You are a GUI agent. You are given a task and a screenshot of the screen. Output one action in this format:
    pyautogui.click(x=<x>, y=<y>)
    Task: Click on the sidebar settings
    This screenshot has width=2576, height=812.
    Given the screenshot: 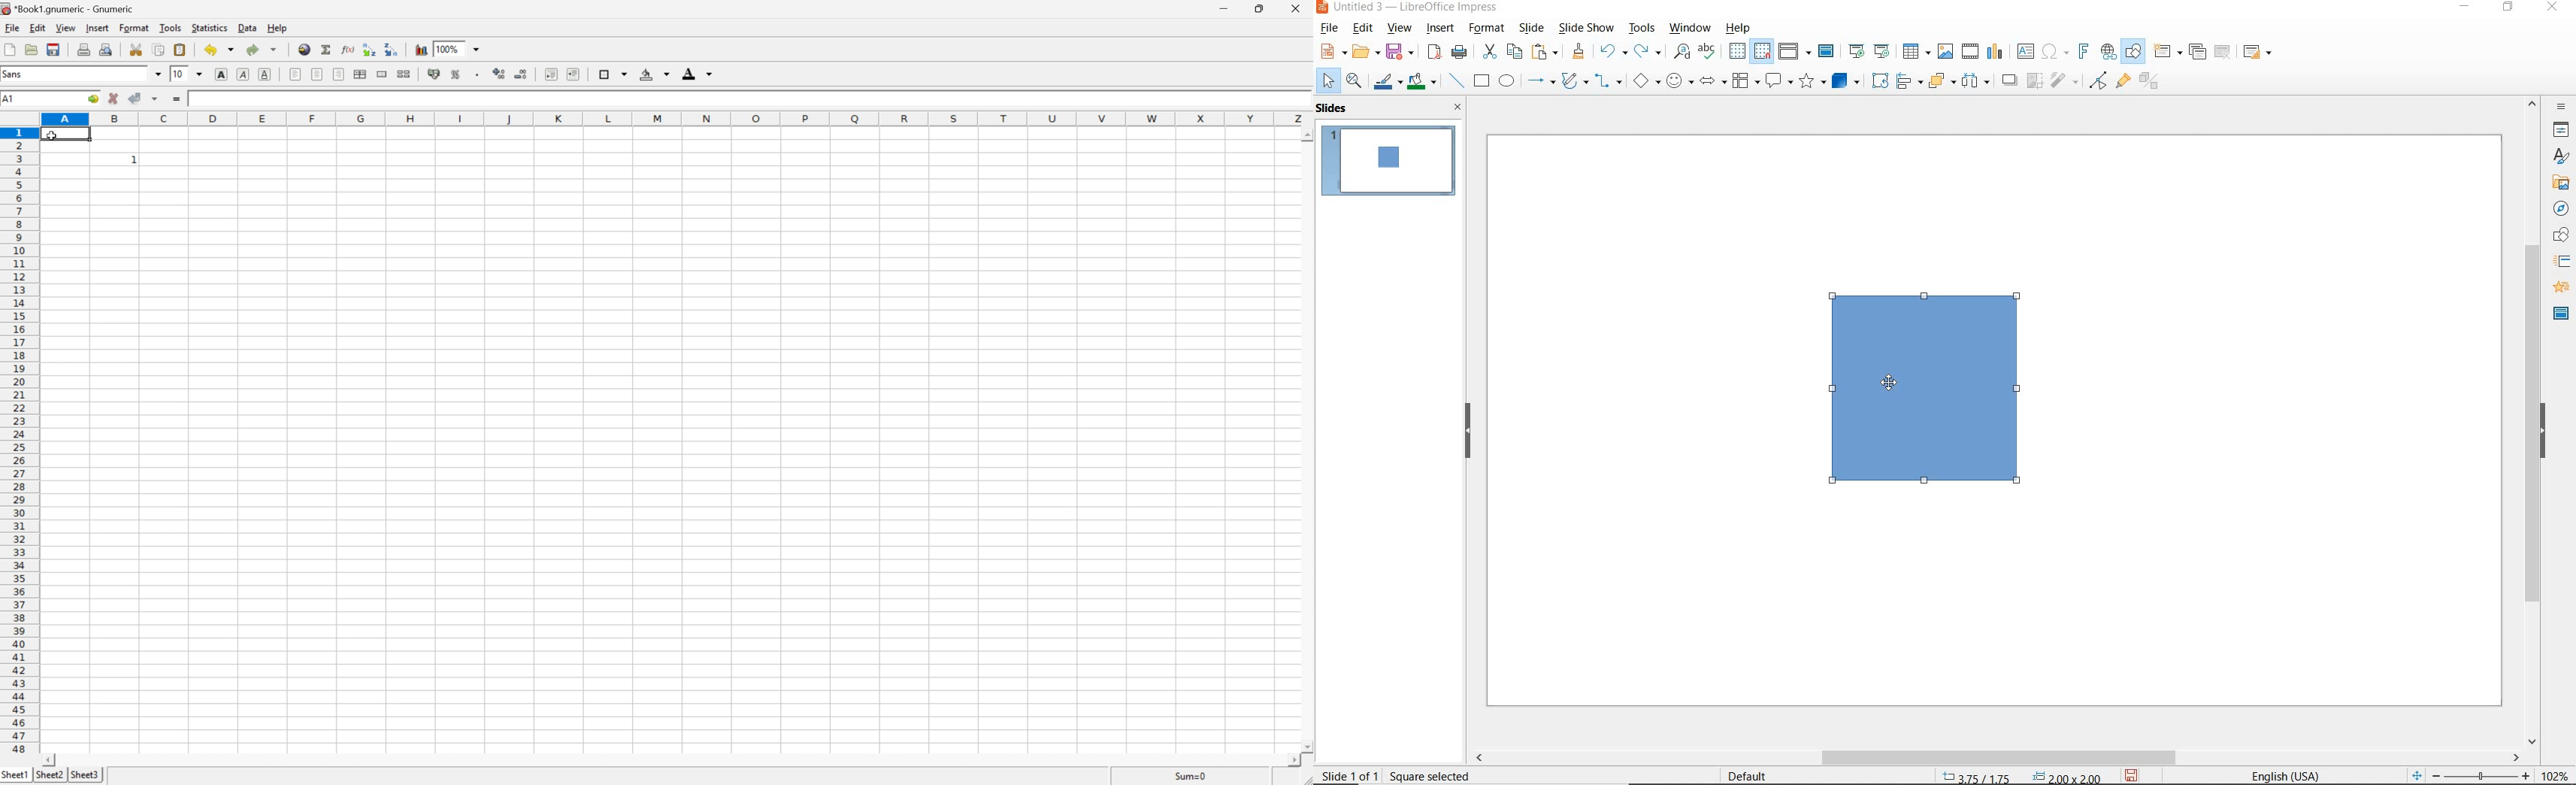 What is the action you would take?
    pyautogui.click(x=2562, y=108)
    